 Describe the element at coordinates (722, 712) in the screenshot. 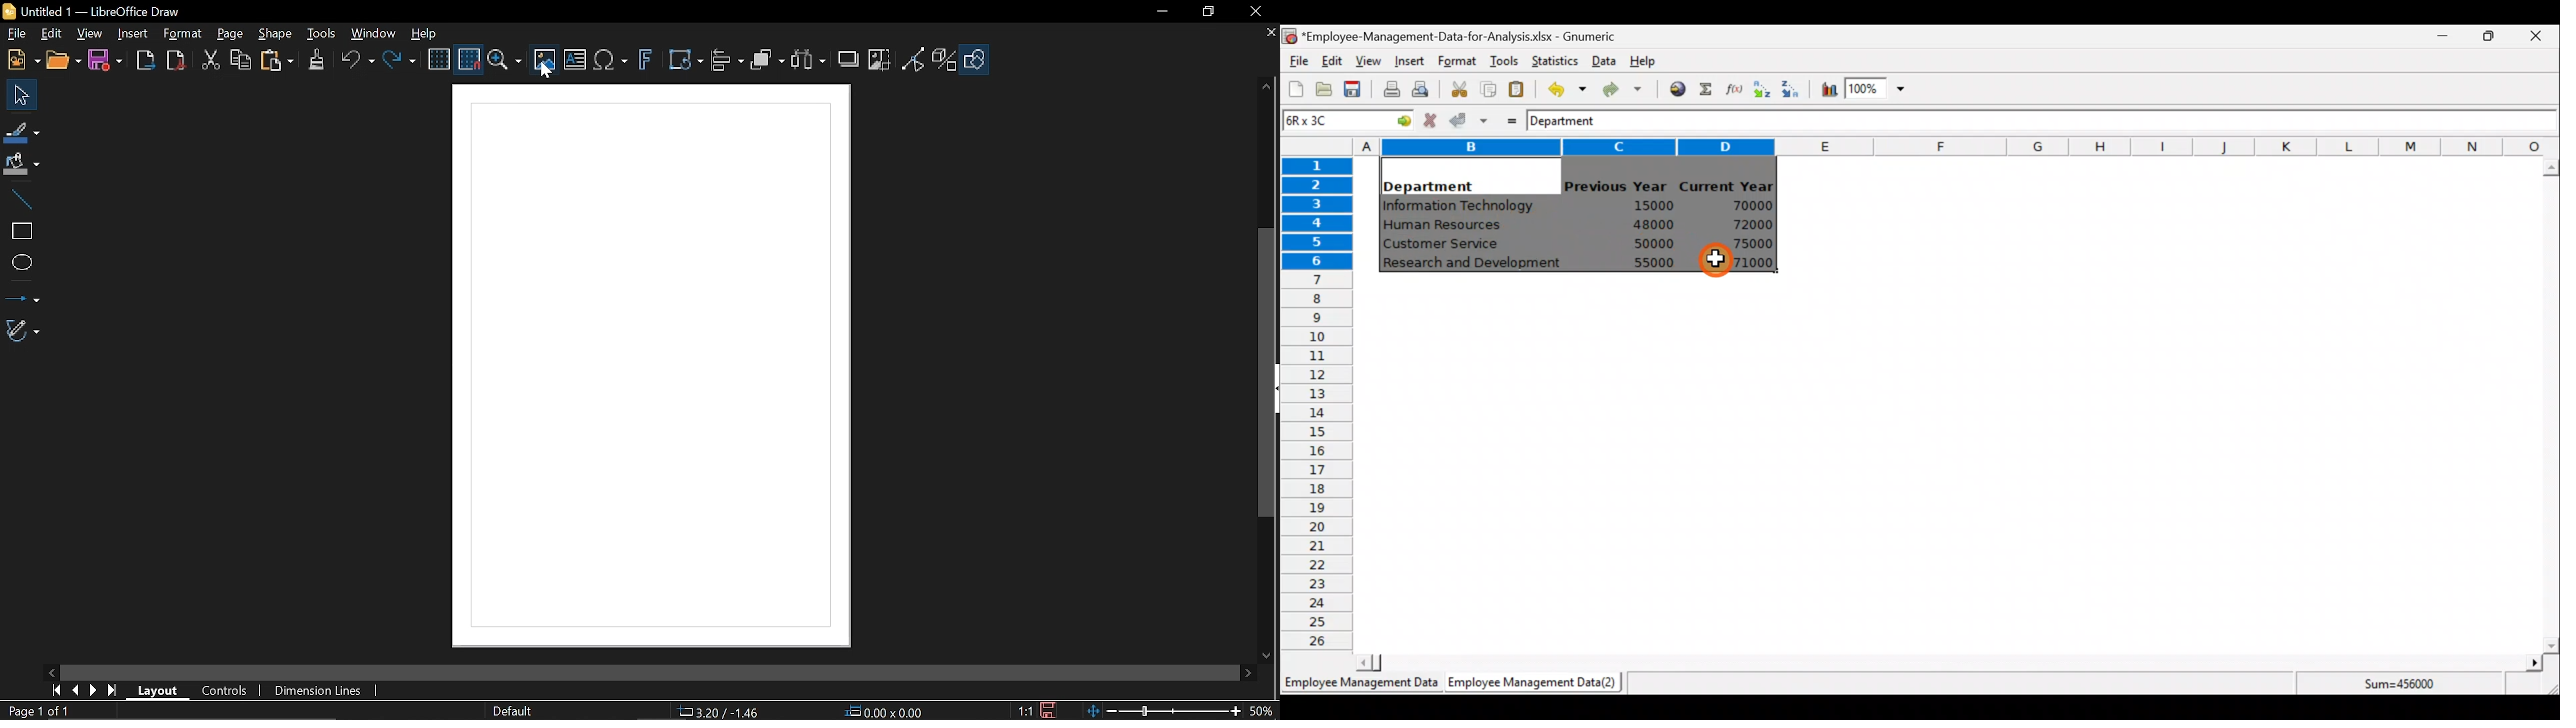

I see `Position` at that location.